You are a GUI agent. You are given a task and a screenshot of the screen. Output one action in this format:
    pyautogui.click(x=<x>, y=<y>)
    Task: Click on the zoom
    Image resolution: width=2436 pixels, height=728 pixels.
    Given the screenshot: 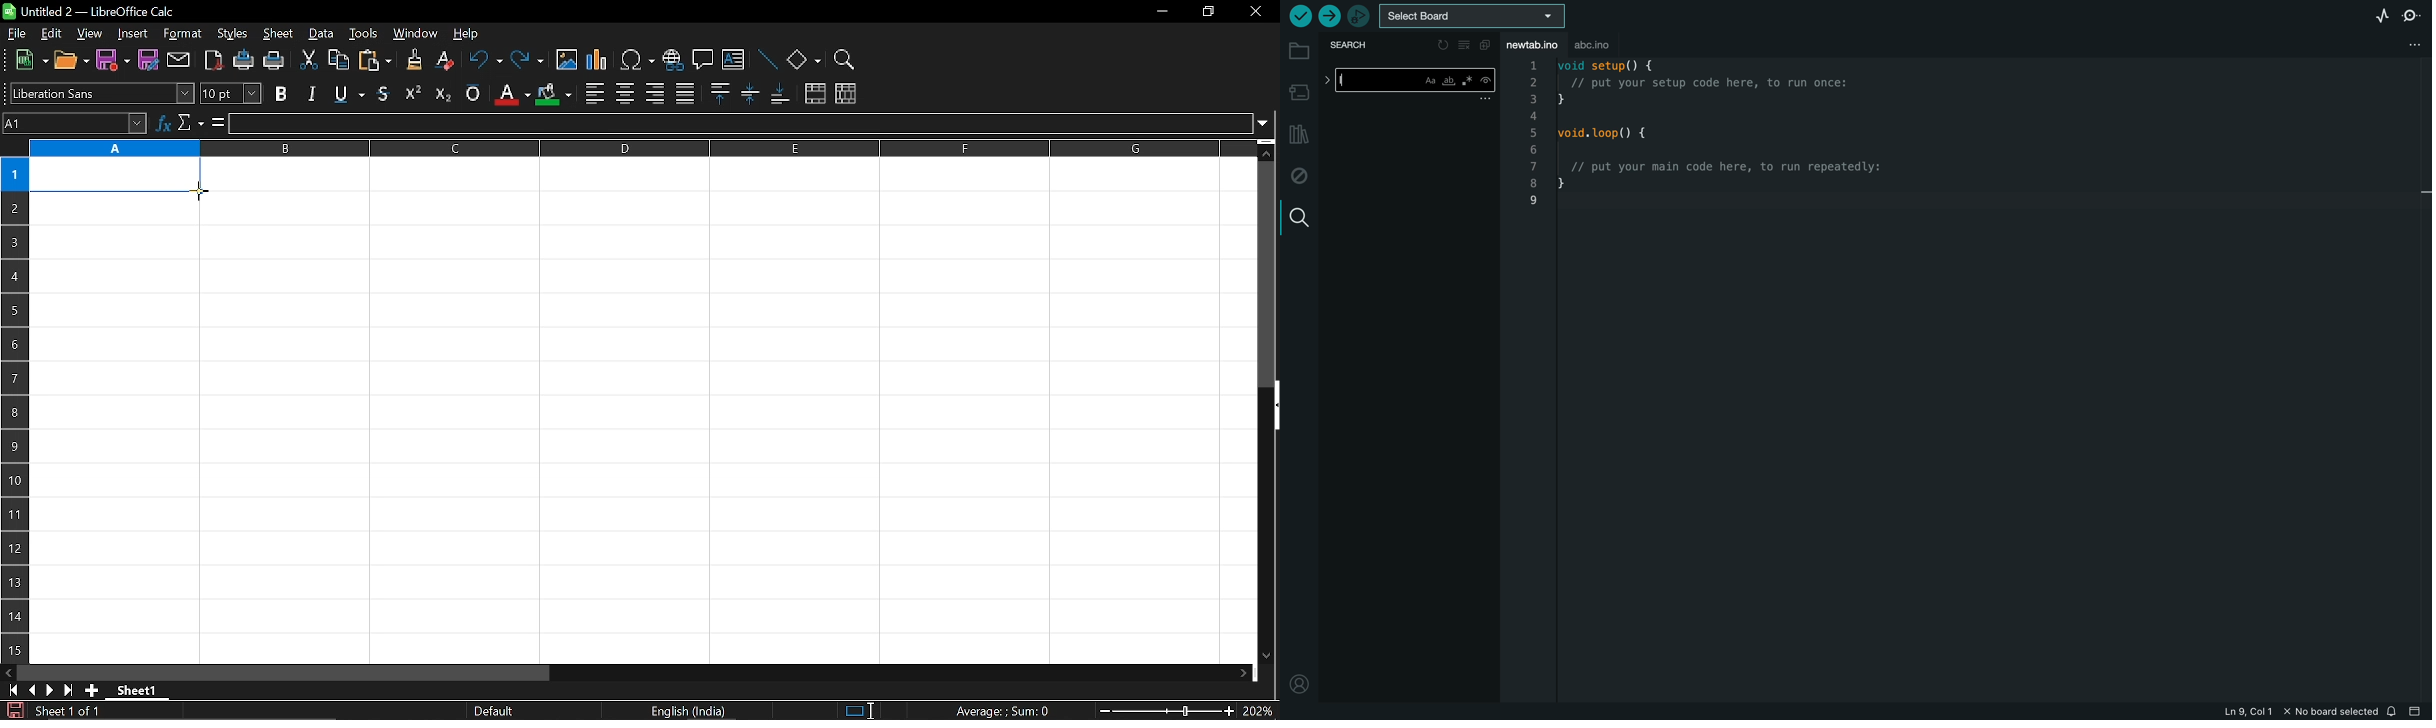 What is the action you would take?
    pyautogui.click(x=845, y=57)
    